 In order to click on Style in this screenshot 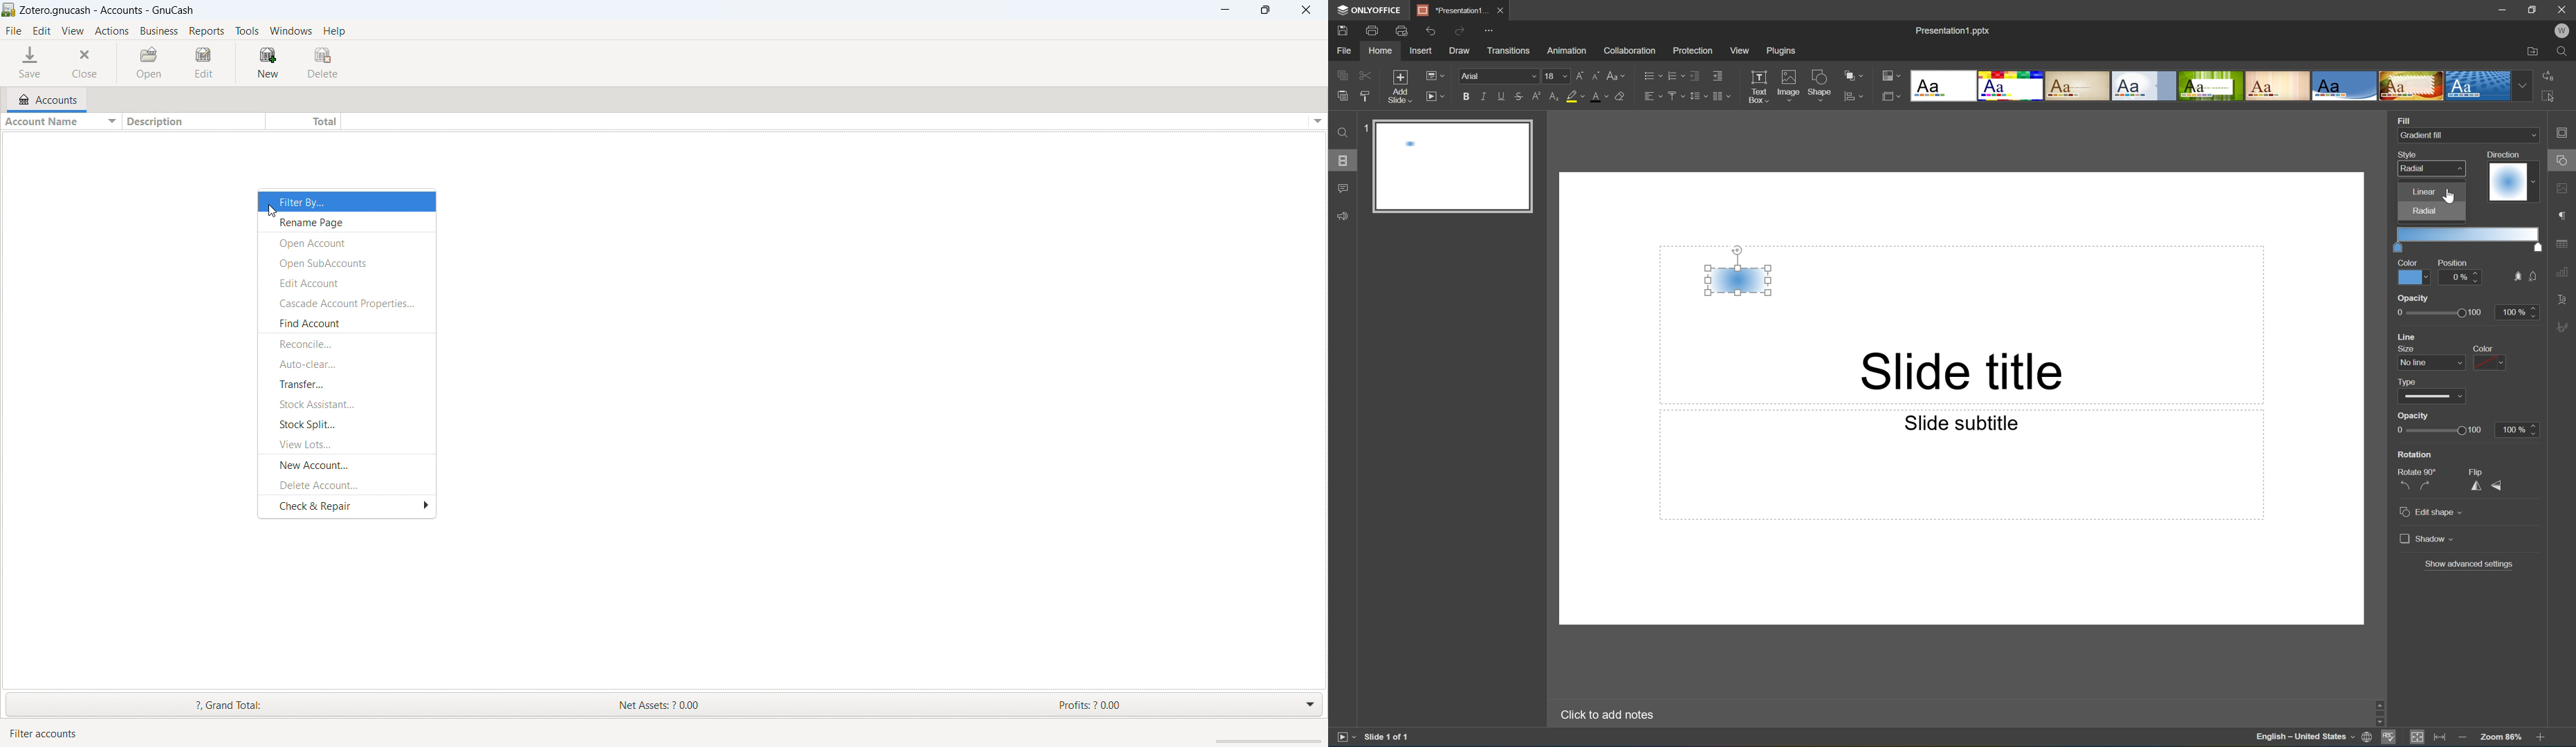, I will do `click(2409, 154)`.